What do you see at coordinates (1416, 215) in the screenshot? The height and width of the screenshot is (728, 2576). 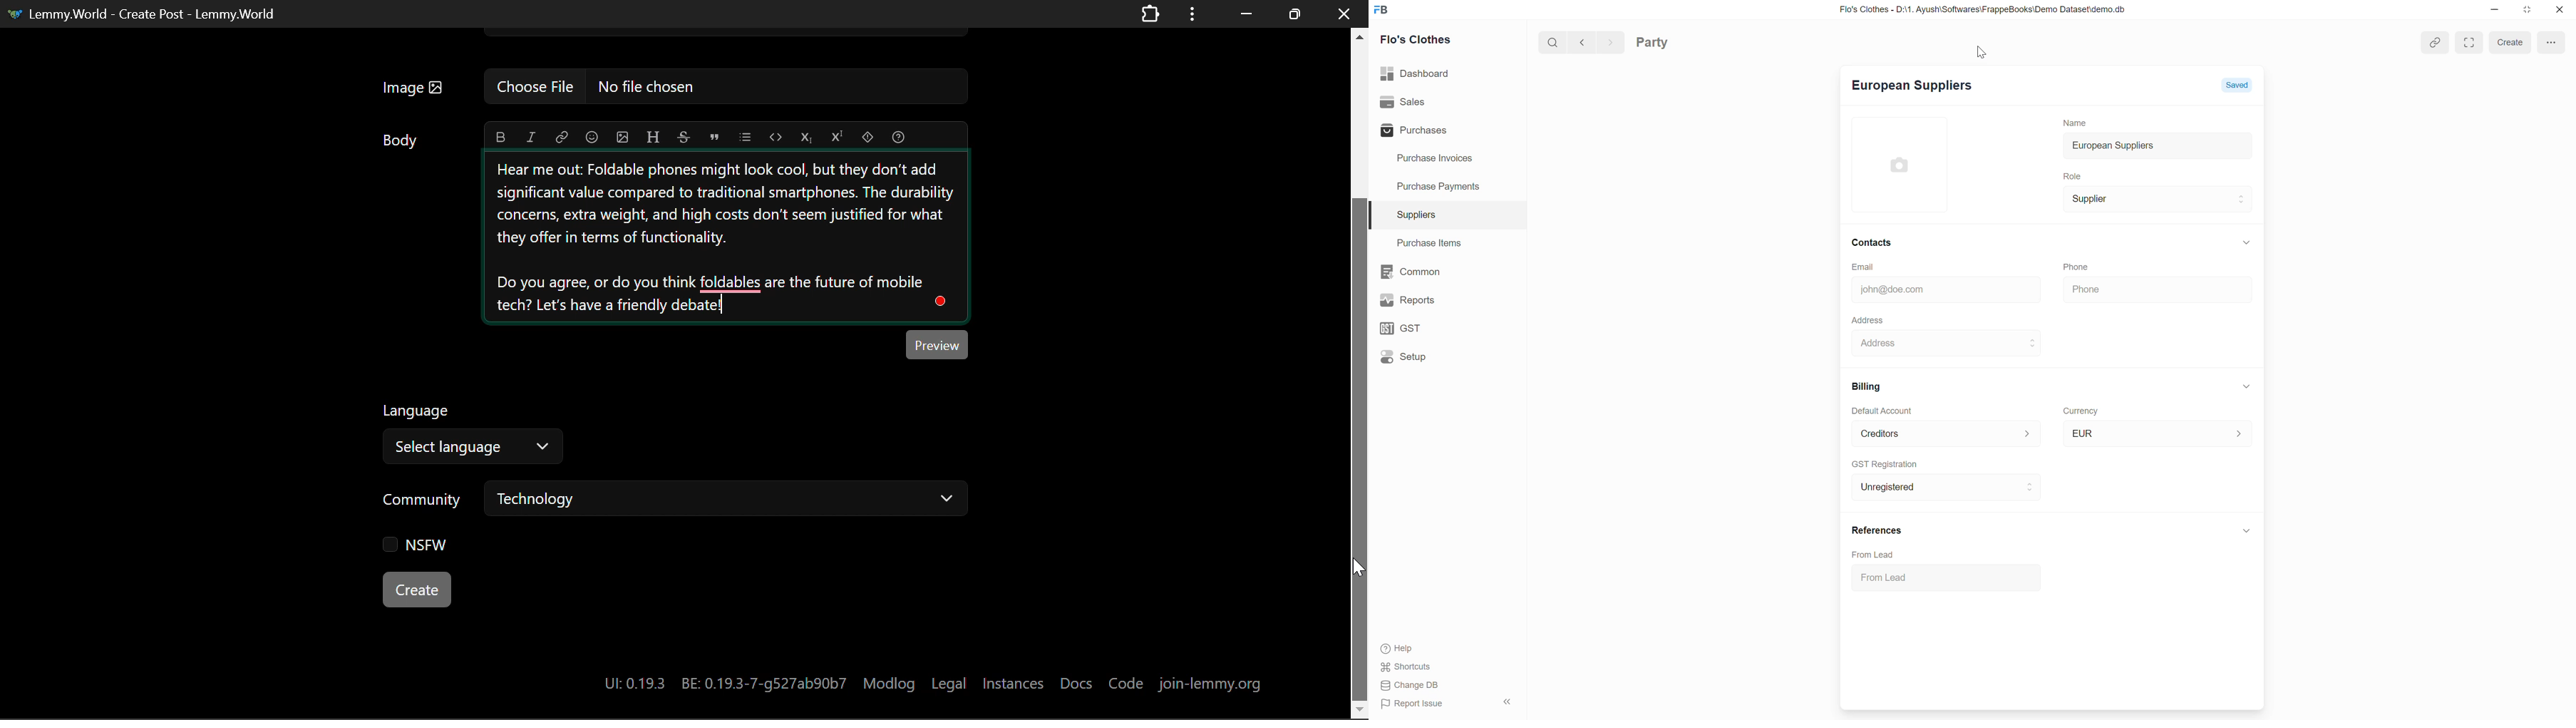 I see `suppliers` at bounding box center [1416, 215].